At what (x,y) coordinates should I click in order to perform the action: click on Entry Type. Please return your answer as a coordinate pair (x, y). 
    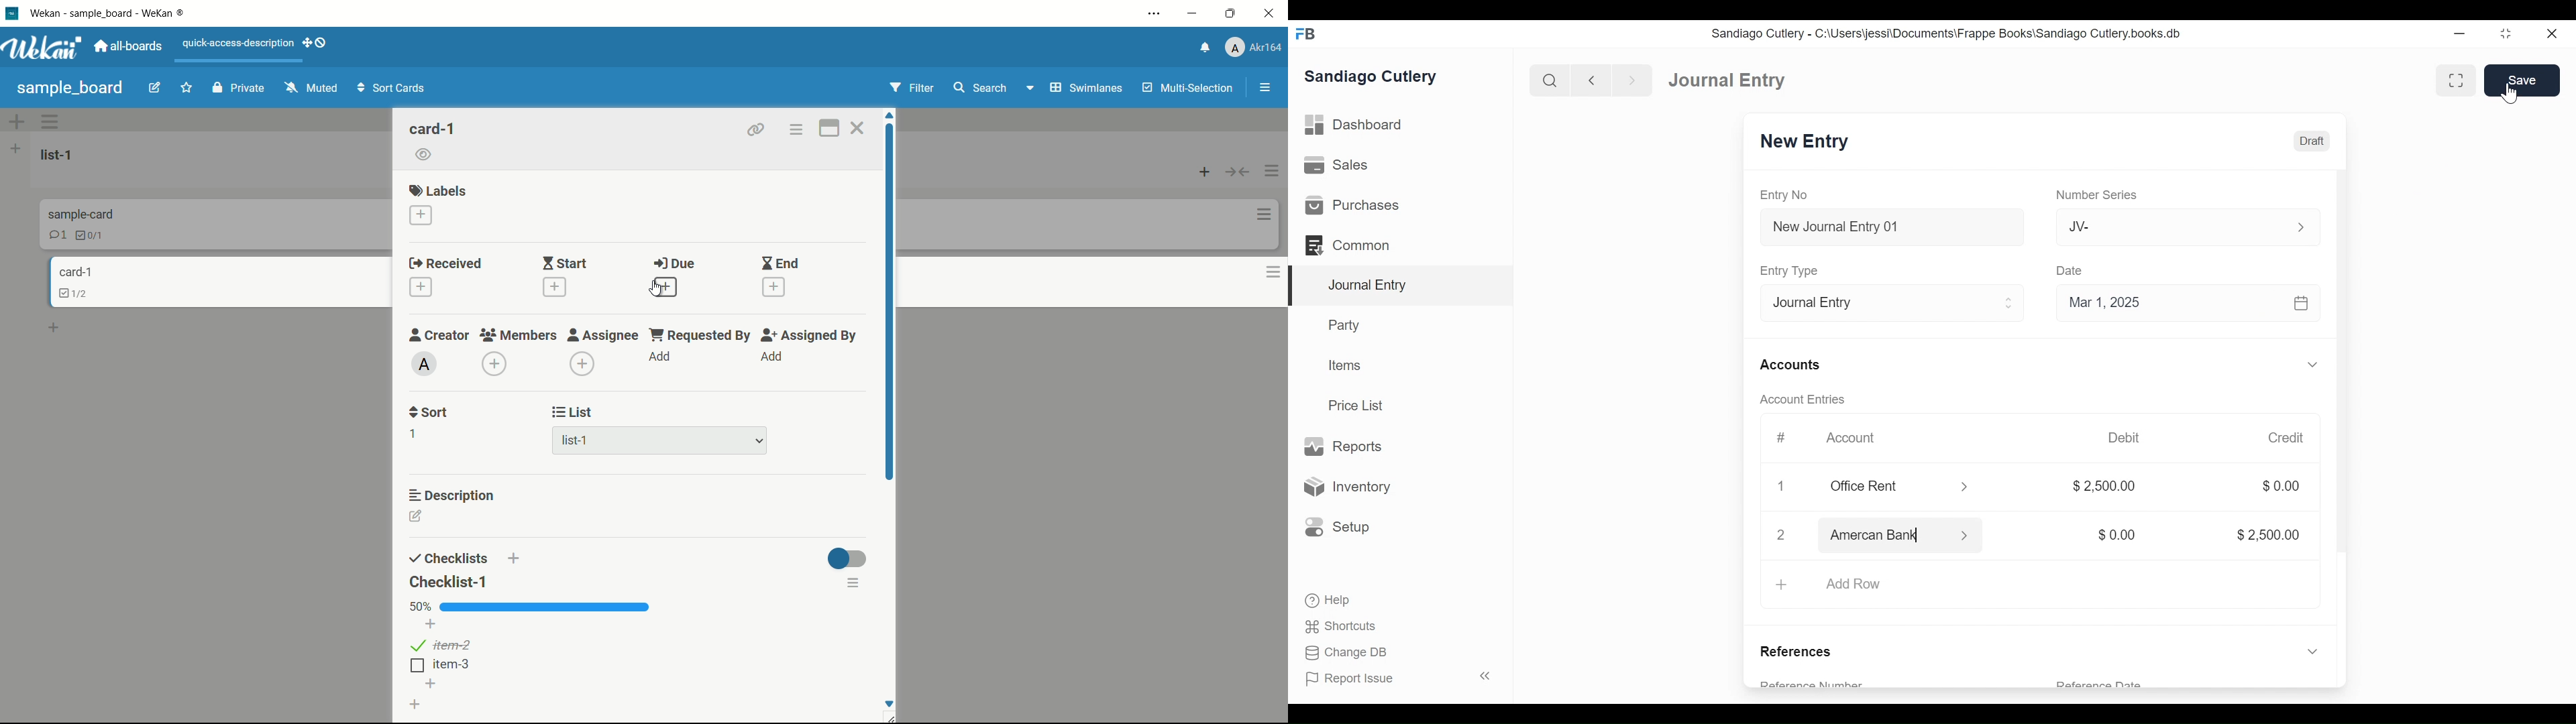
    Looking at the image, I should click on (1788, 270).